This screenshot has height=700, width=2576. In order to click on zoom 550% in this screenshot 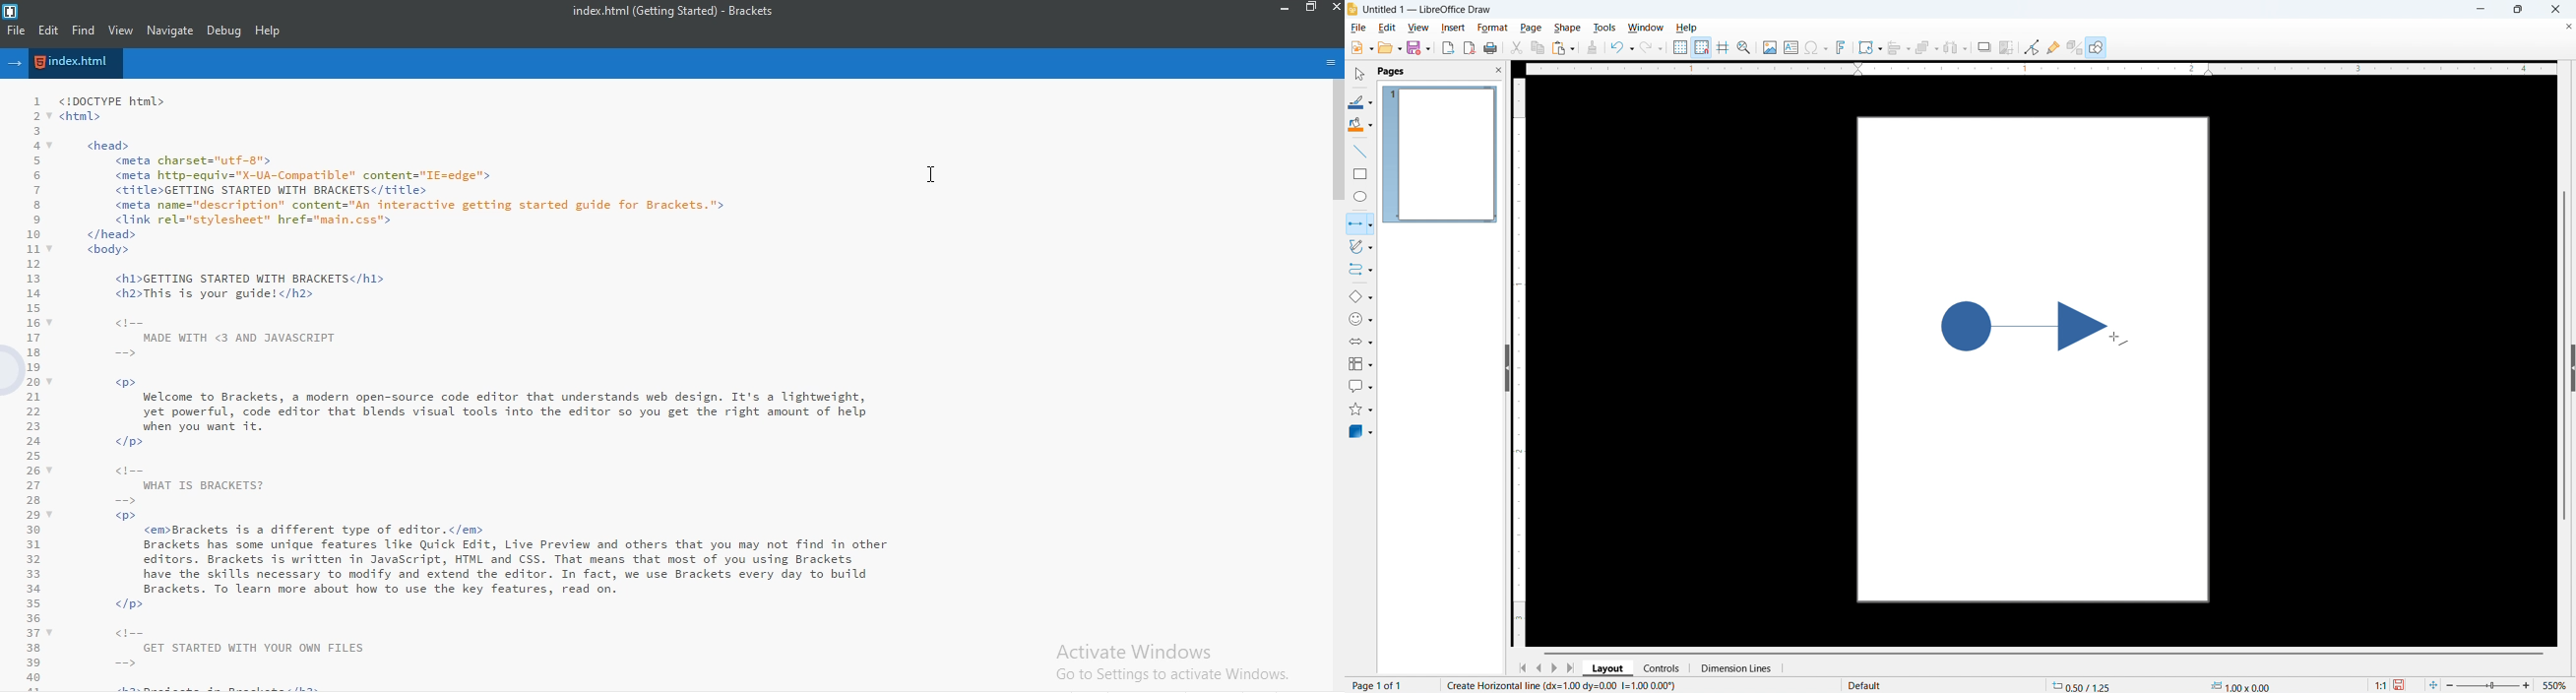, I will do `click(2510, 684)`.